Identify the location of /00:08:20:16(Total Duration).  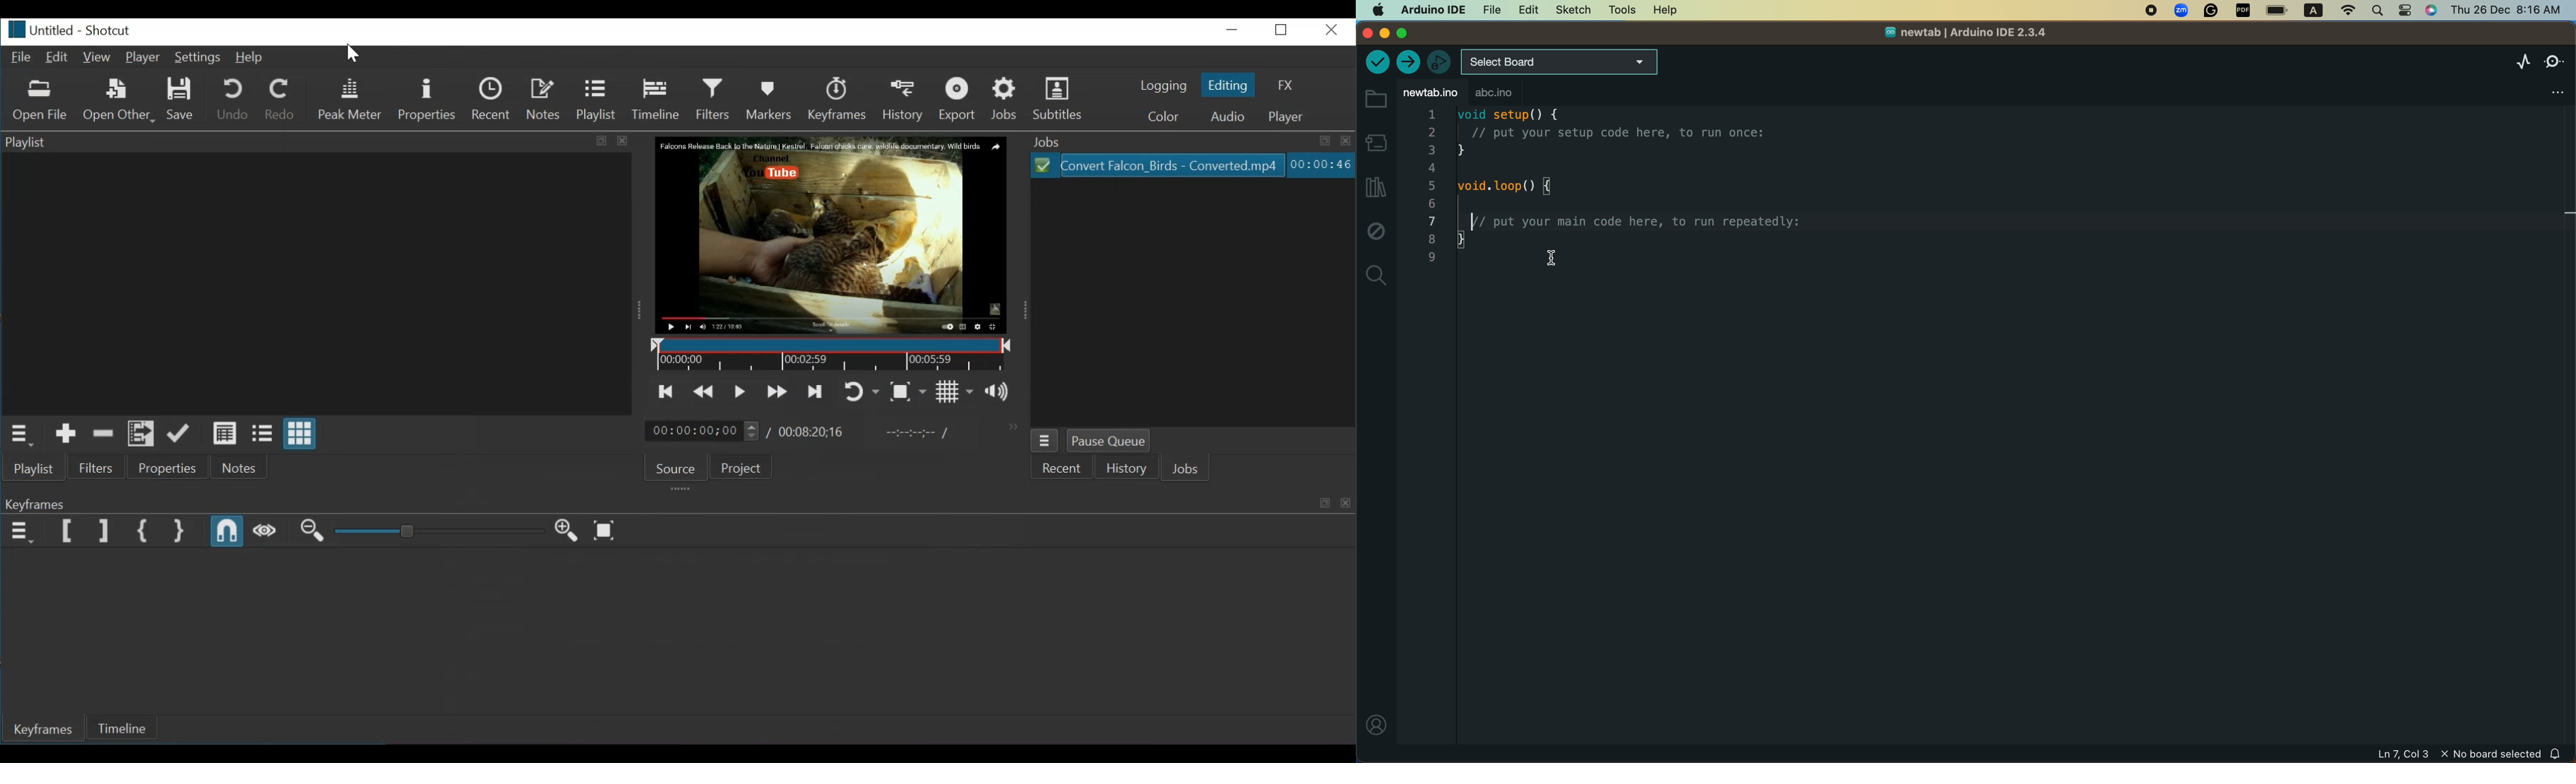
(807, 432).